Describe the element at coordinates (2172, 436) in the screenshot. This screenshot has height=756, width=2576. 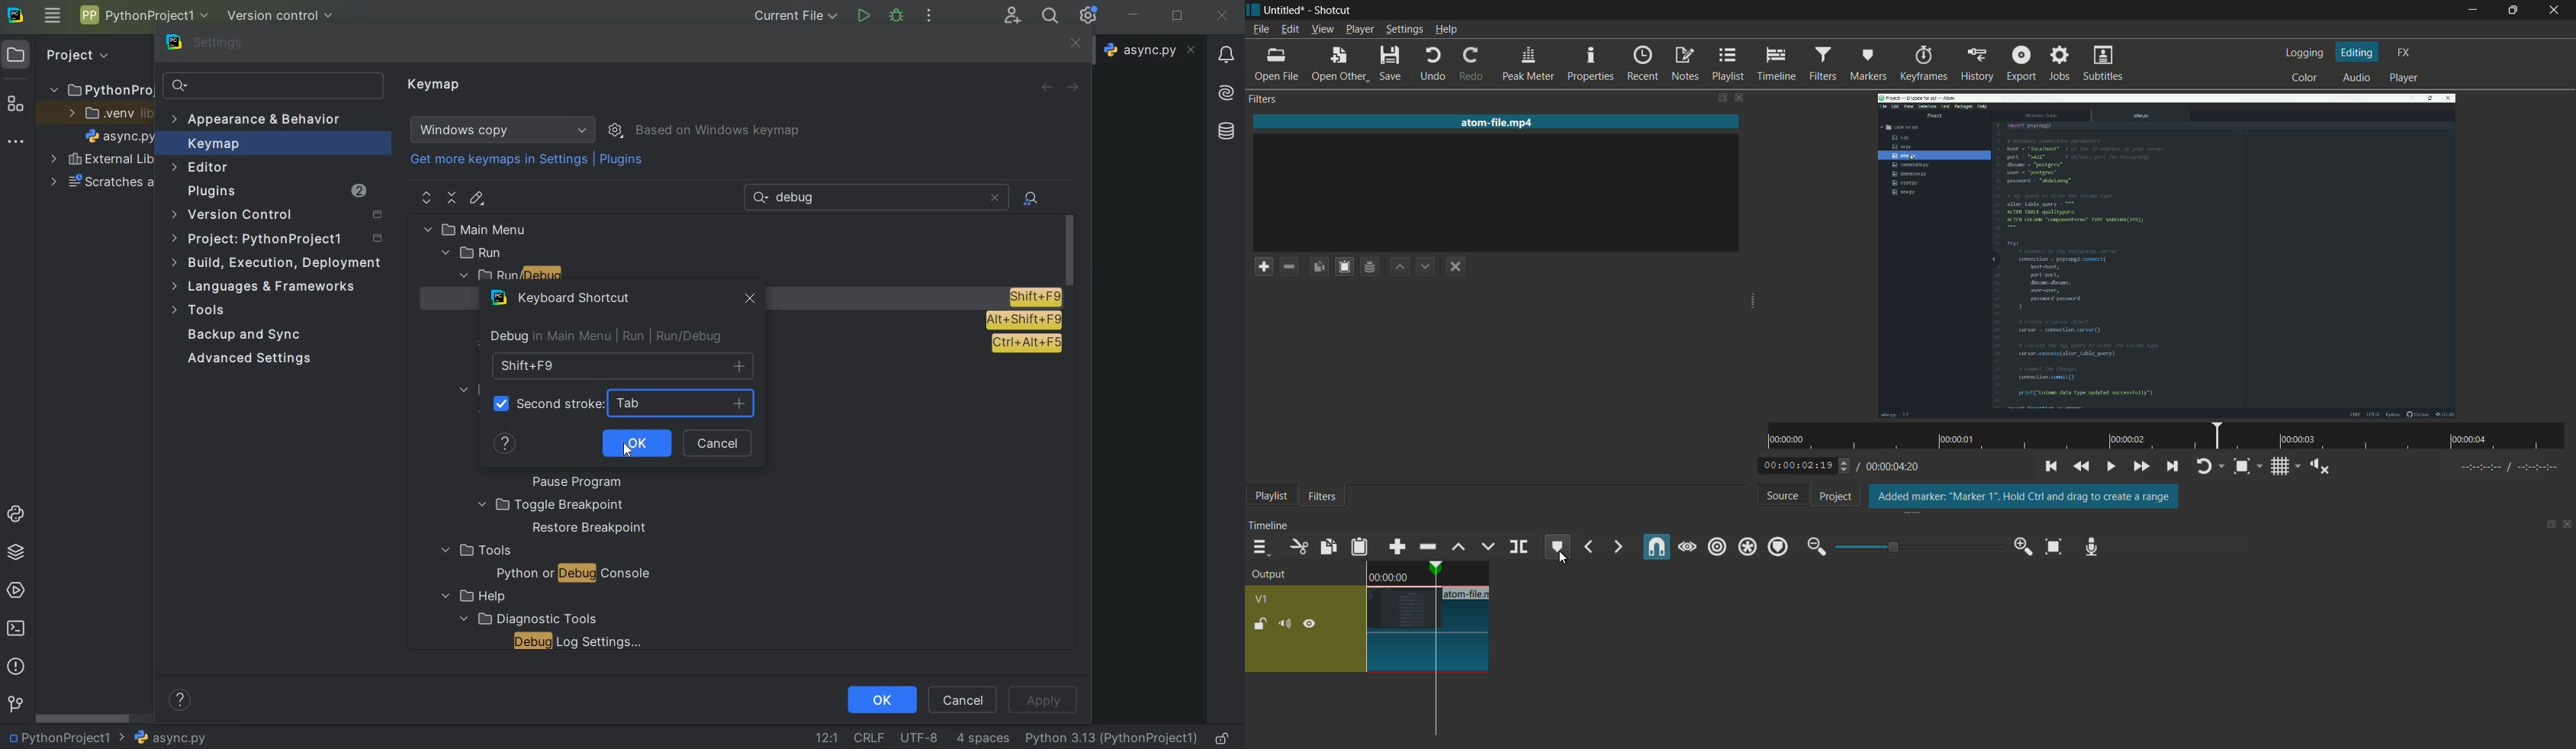
I see `time` at that location.